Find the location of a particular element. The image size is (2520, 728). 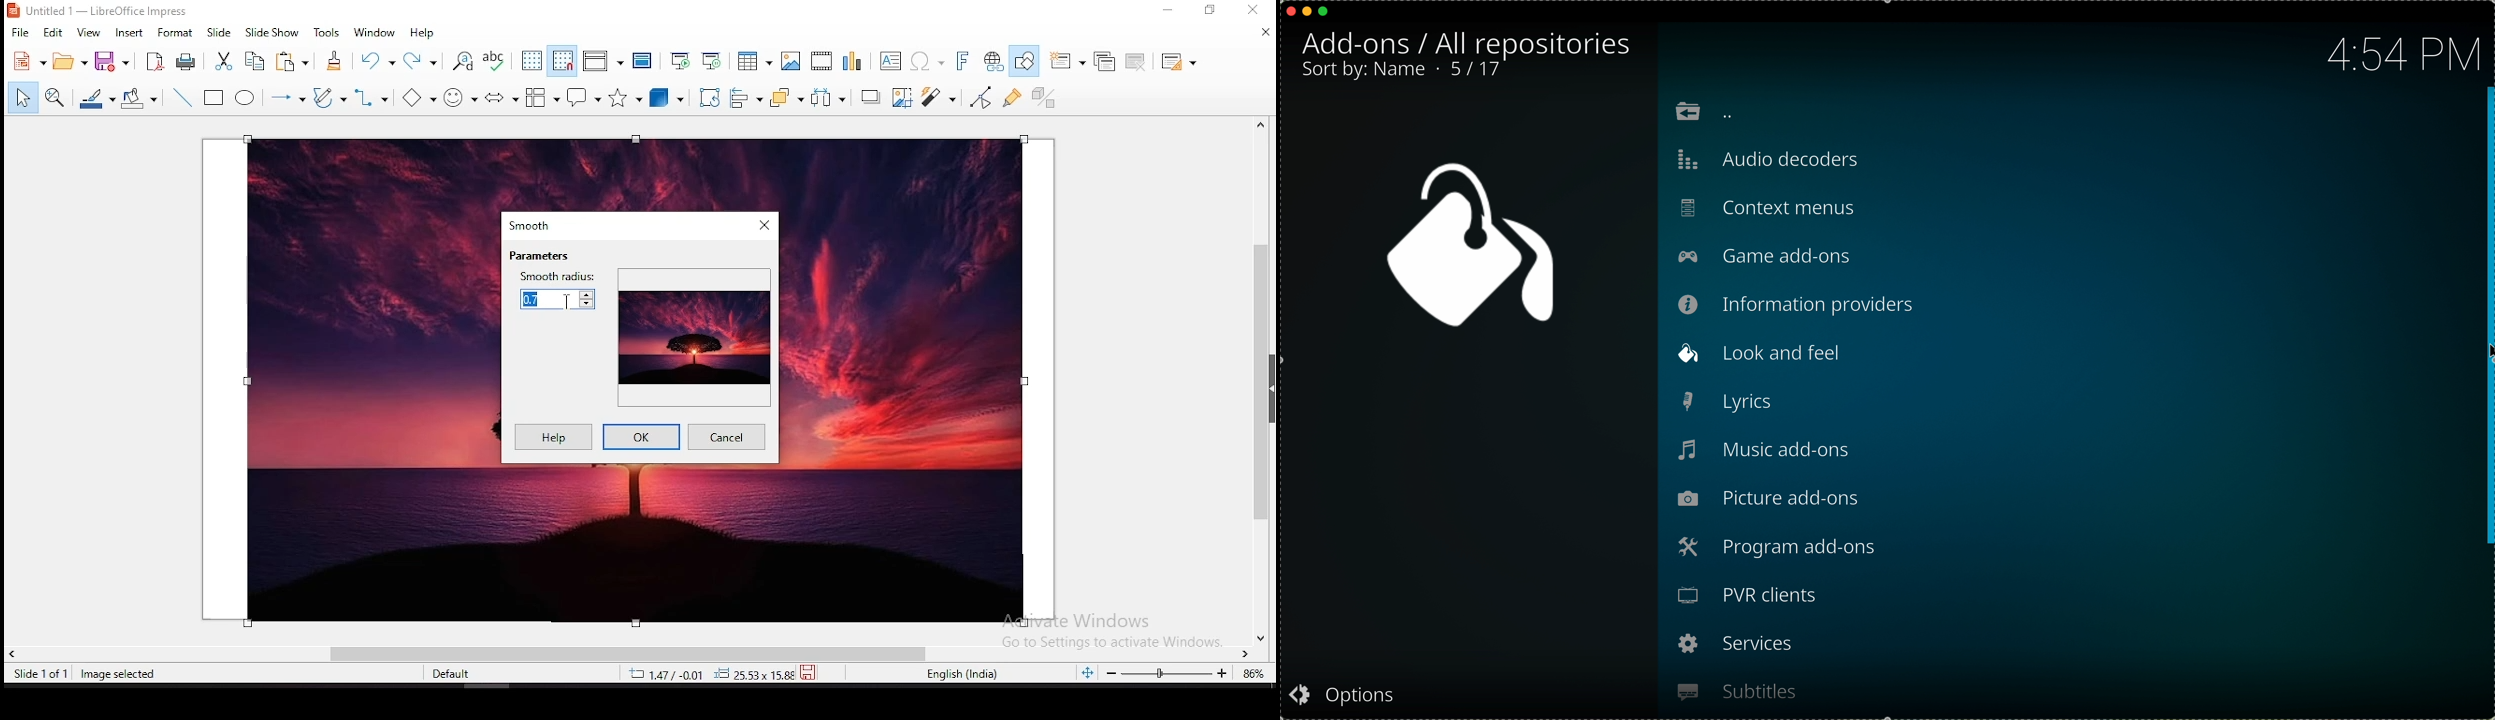

ok is located at coordinates (640, 437).